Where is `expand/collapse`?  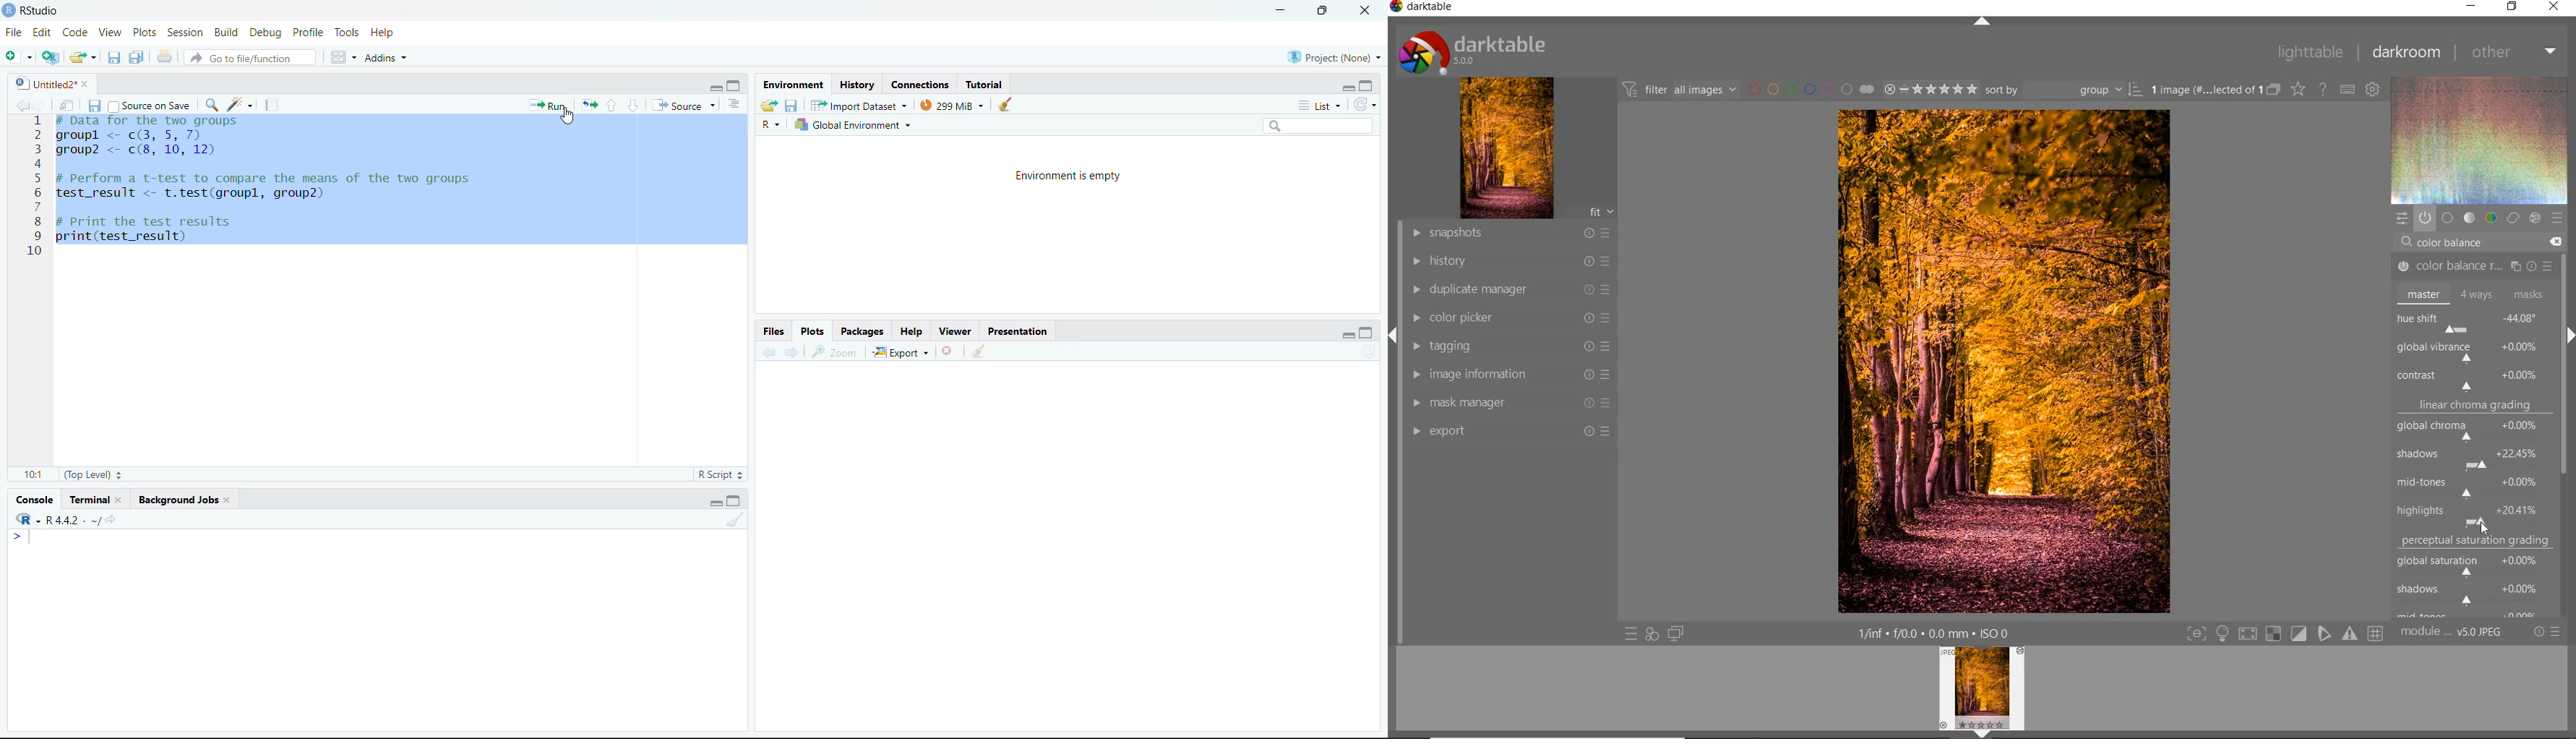
expand/collapse is located at coordinates (2569, 331).